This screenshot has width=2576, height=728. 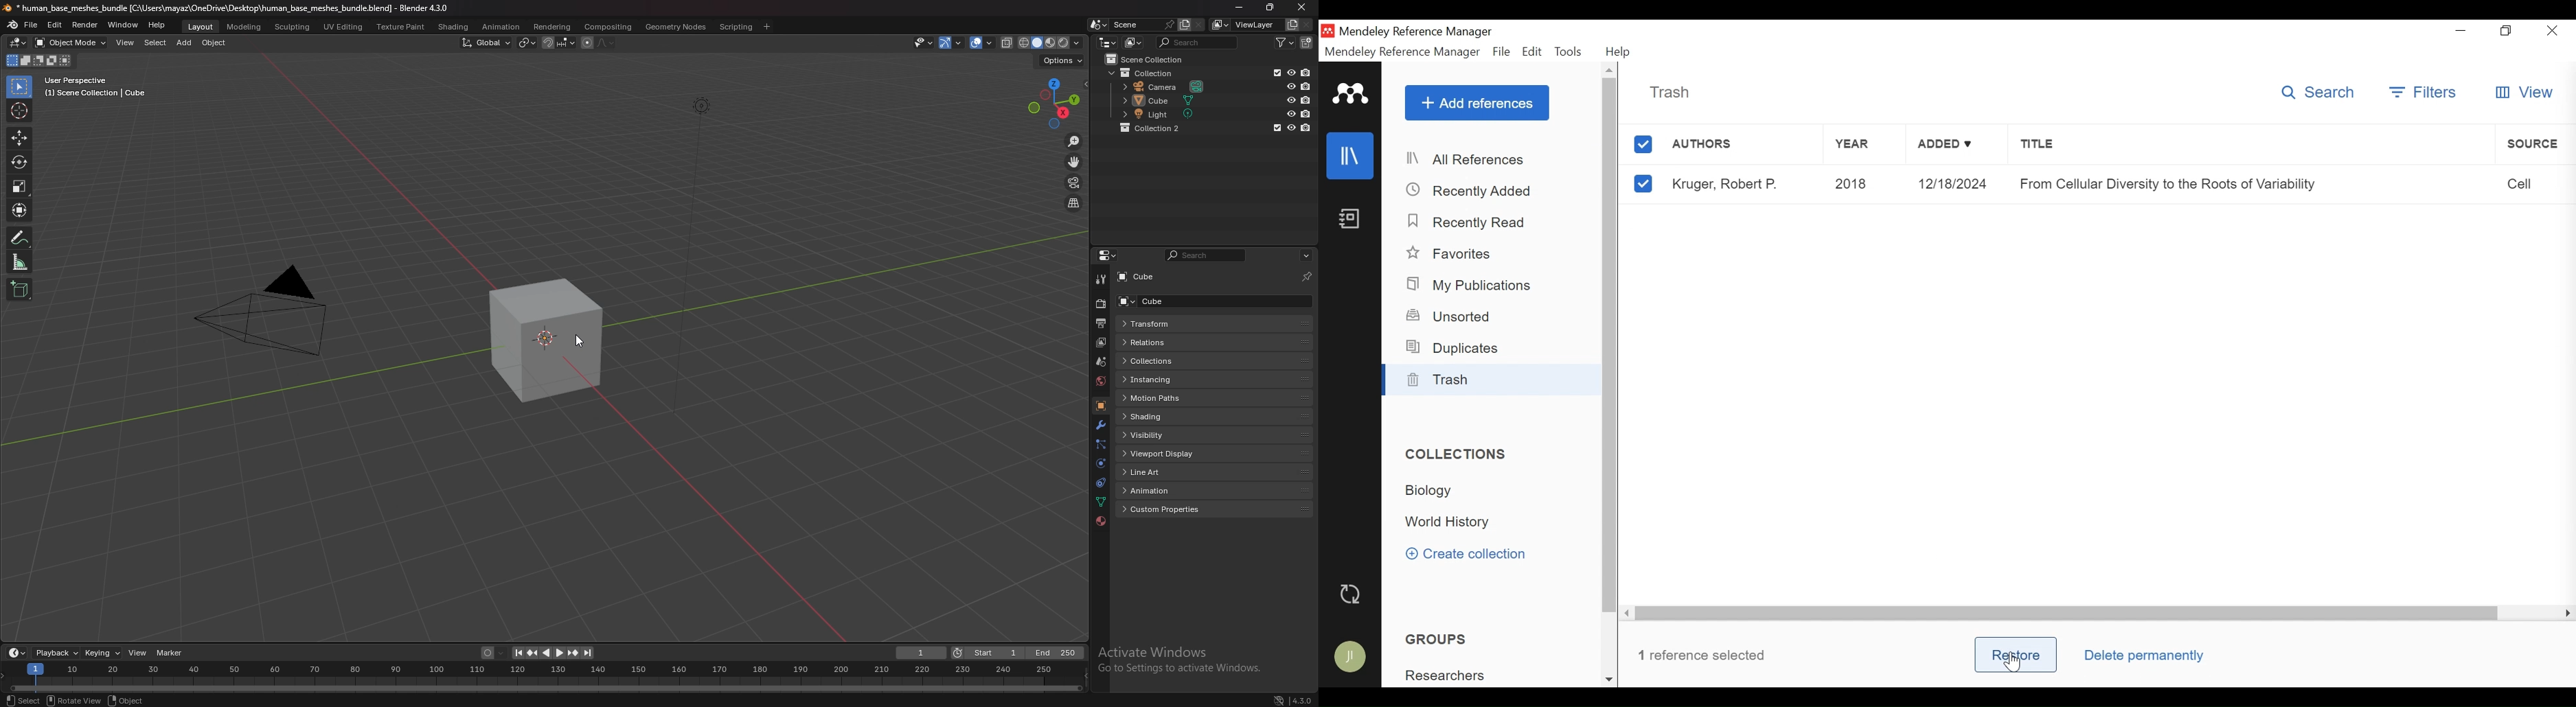 What do you see at coordinates (553, 345) in the screenshot?
I see `drawing` at bounding box center [553, 345].